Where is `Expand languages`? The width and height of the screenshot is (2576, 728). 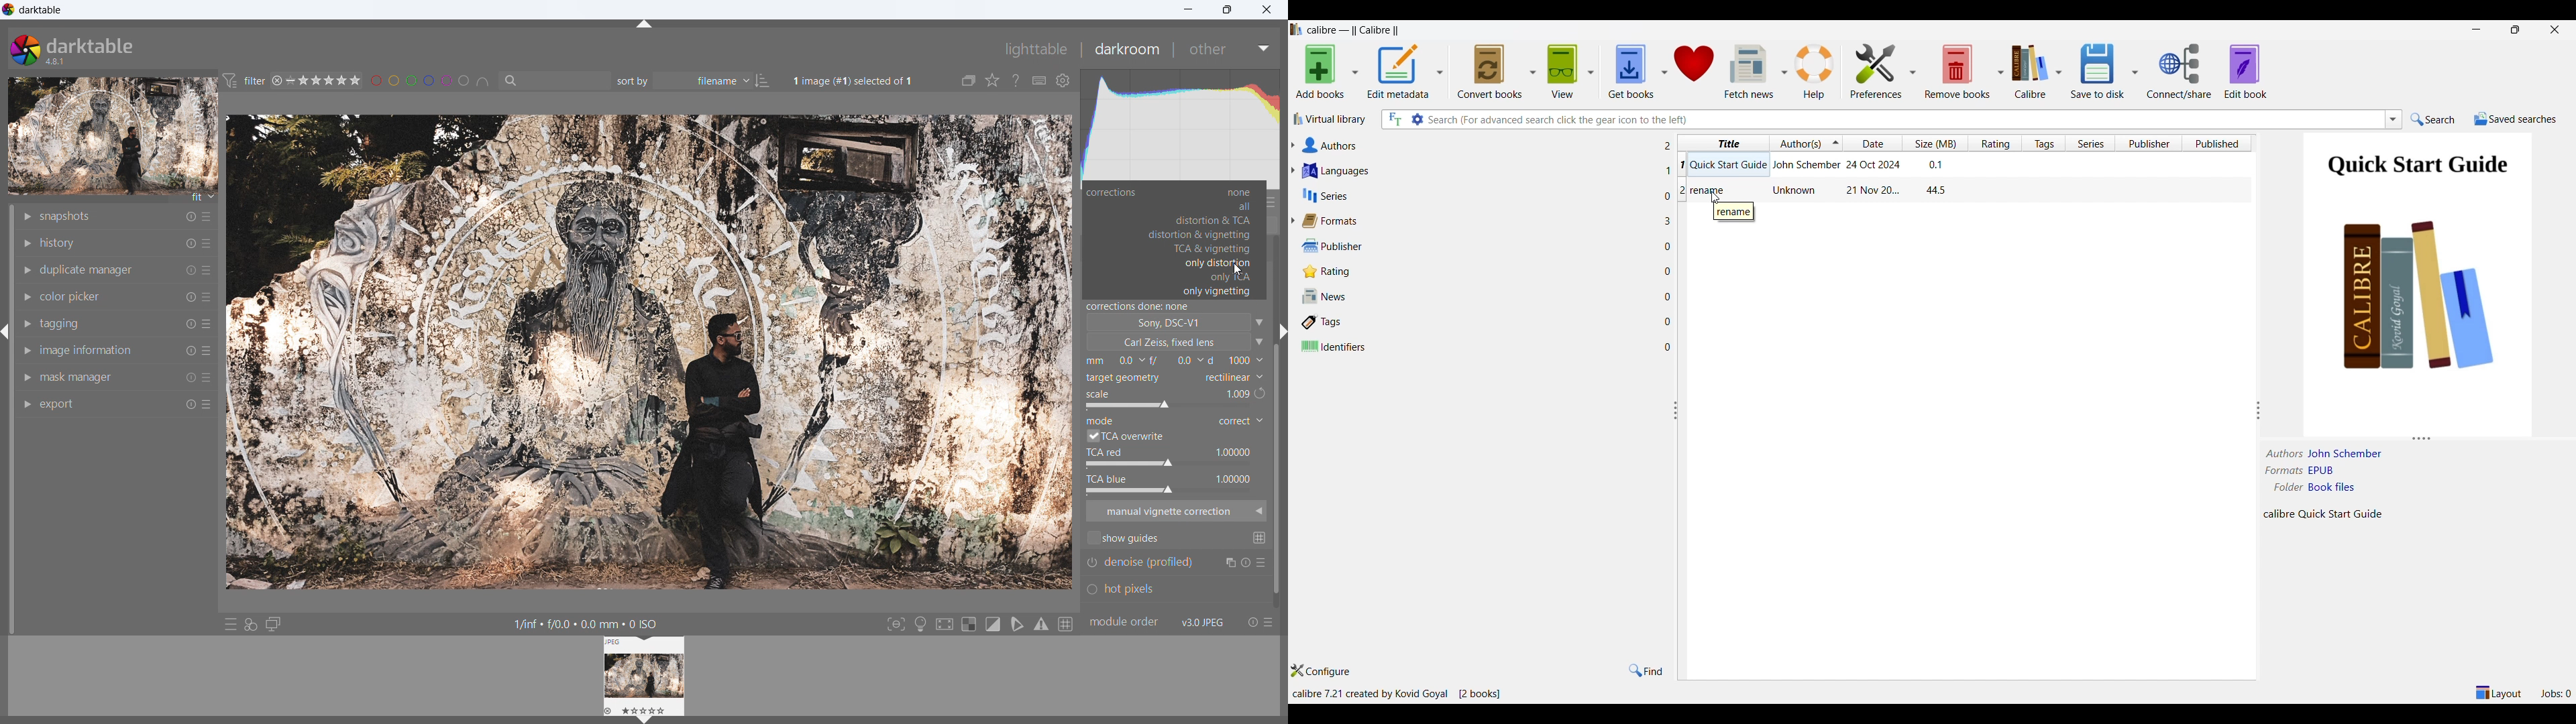 Expand languages is located at coordinates (1293, 170).